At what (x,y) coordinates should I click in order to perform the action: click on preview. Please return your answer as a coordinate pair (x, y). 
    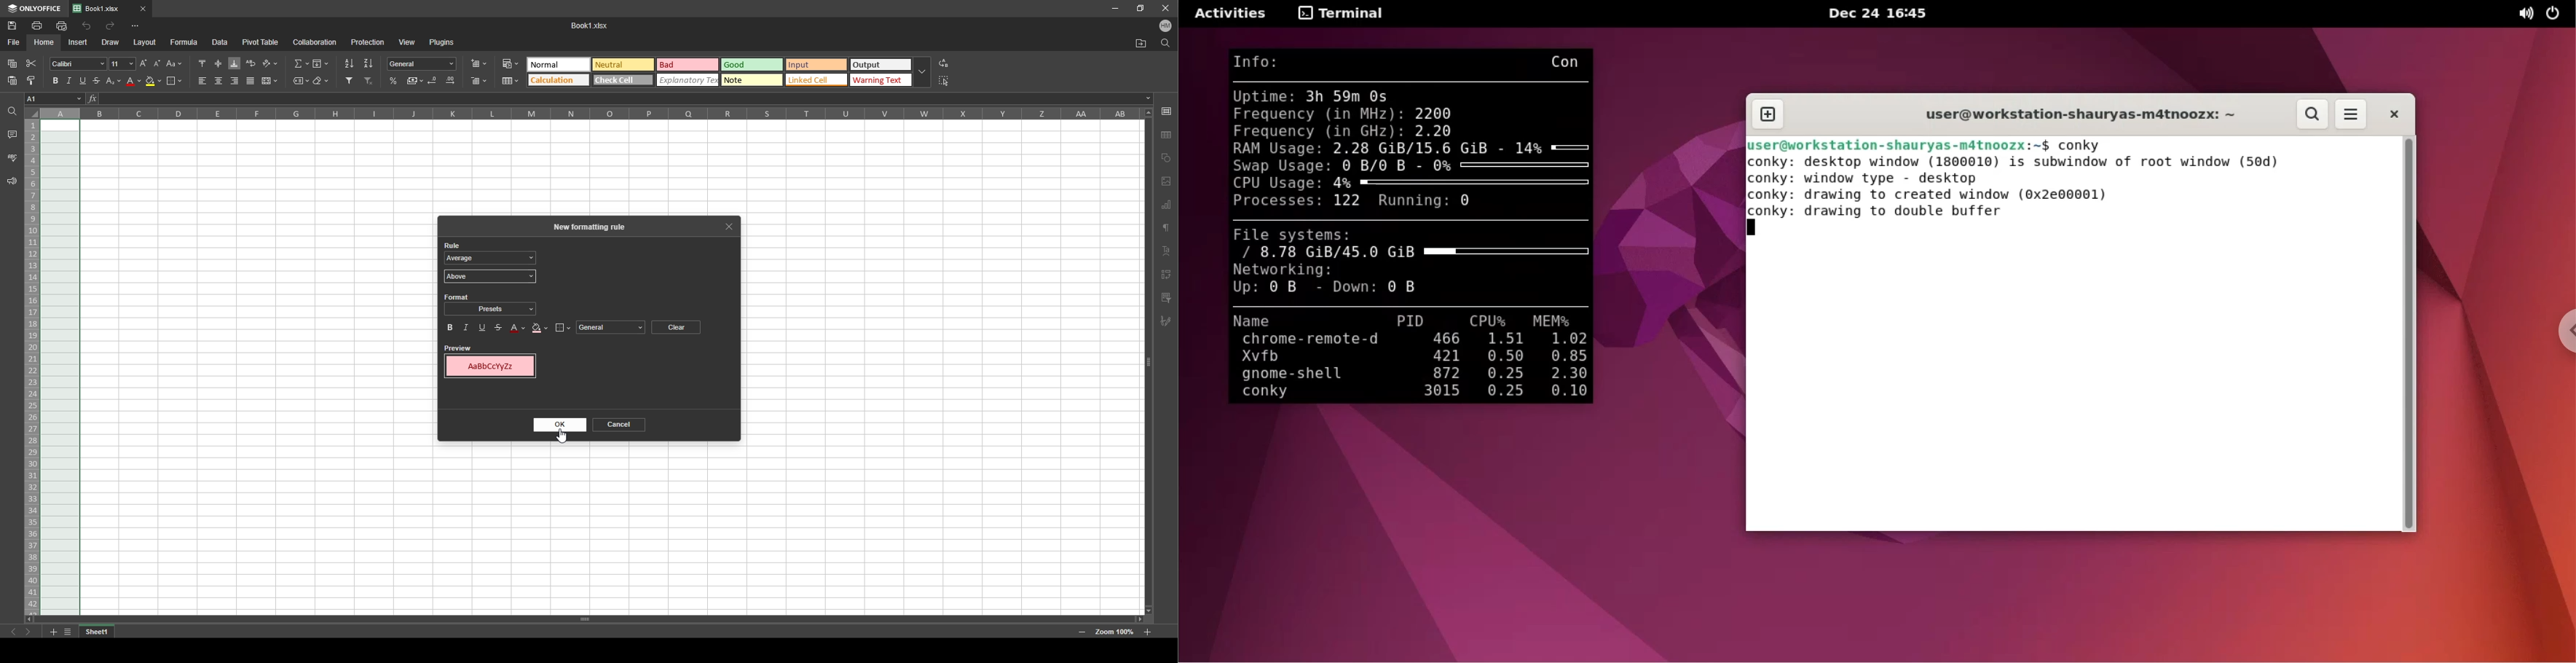
    Looking at the image, I should click on (458, 347).